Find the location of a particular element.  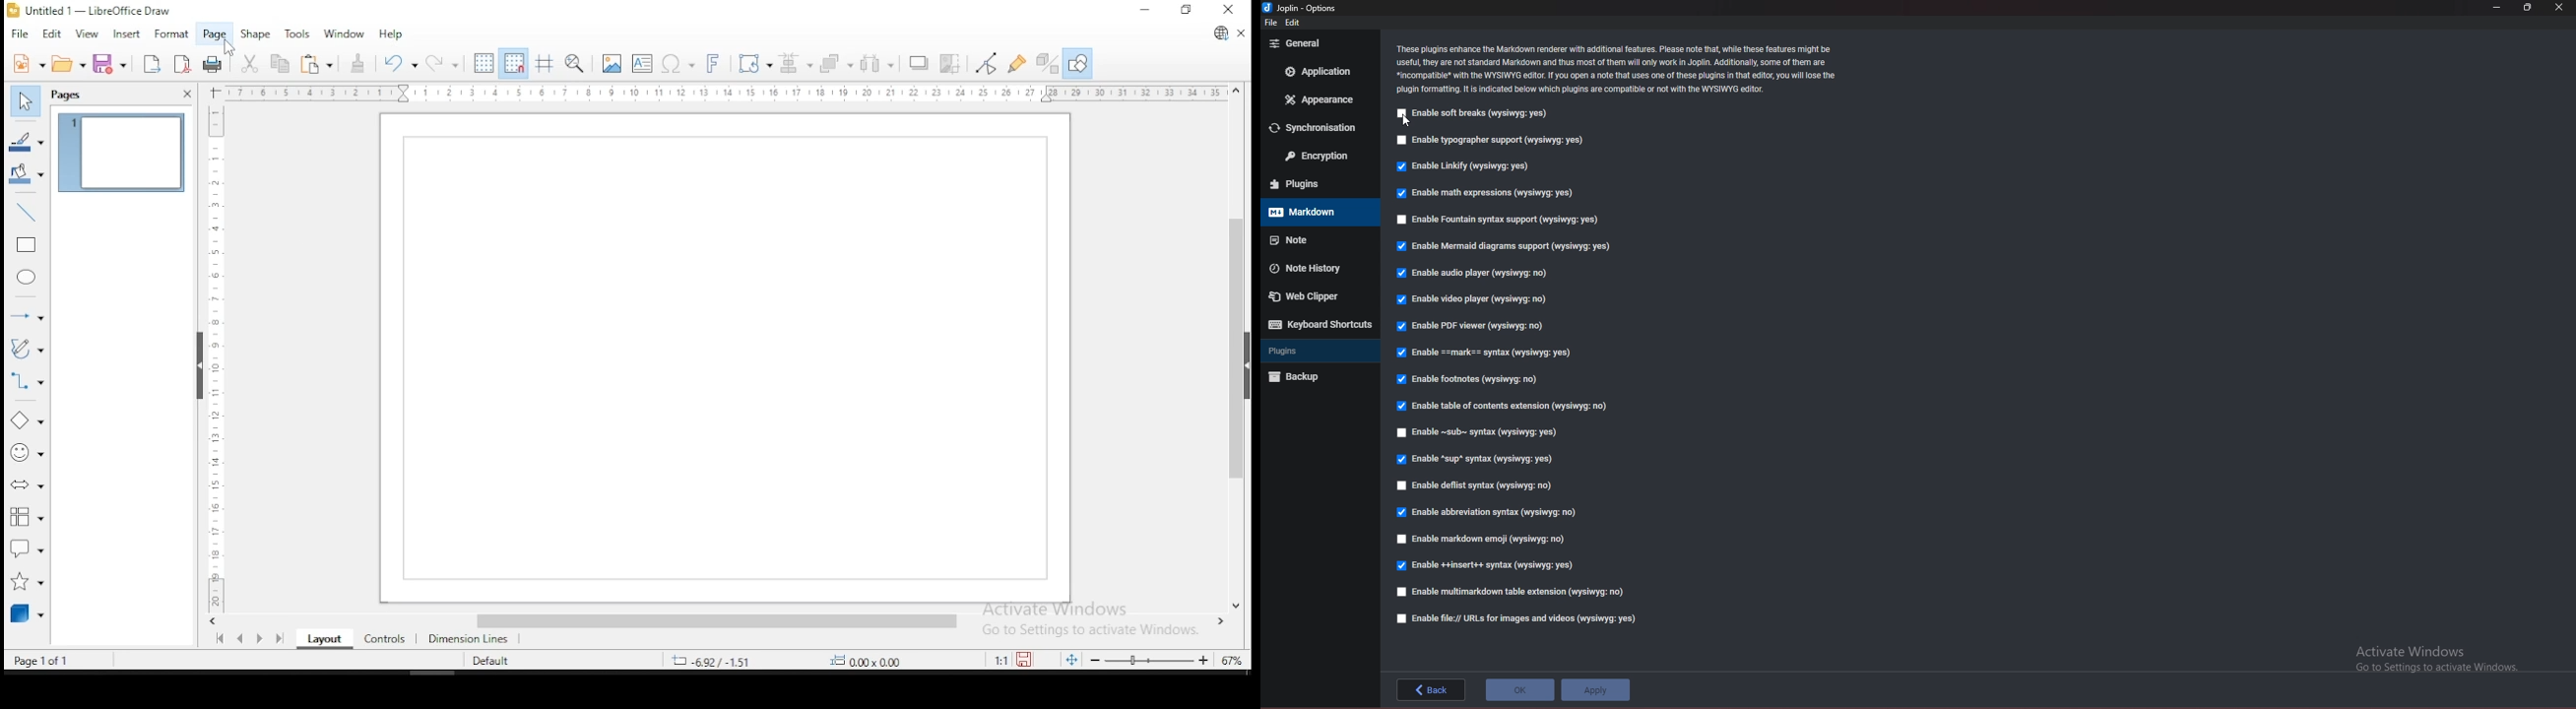

backup is located at coordinates (1315, 377).